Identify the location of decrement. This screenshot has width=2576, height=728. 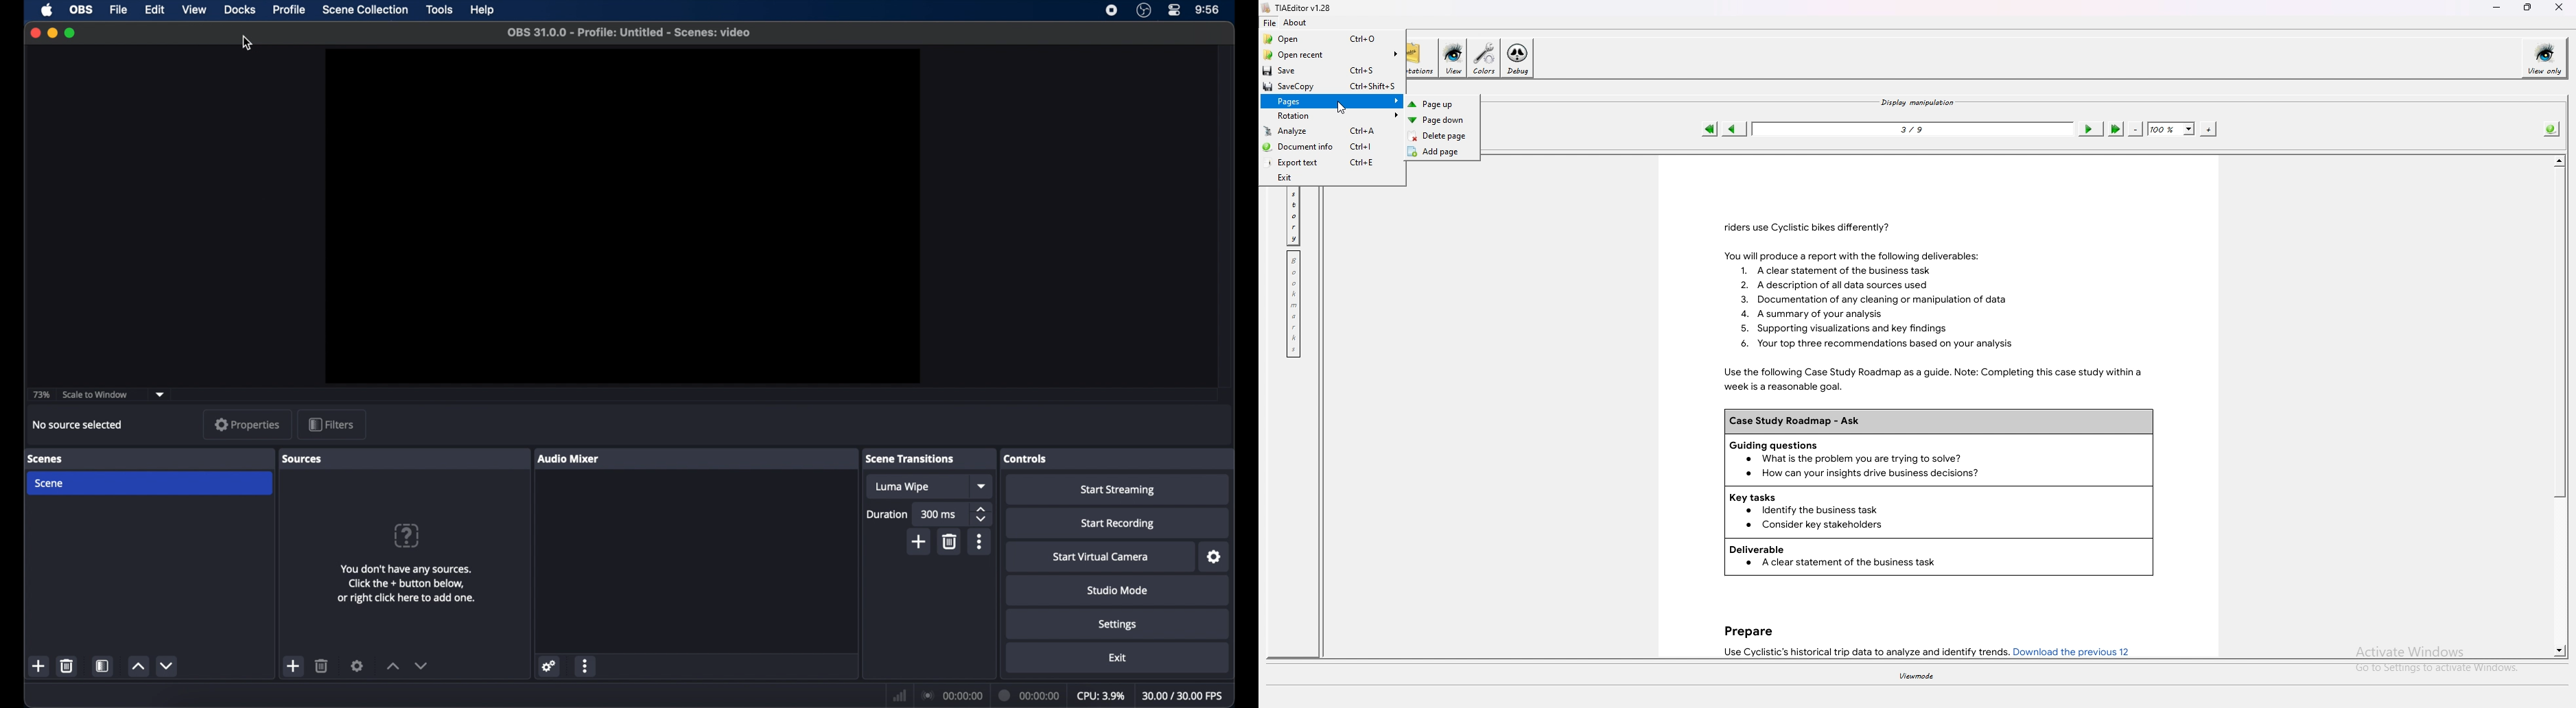
(421, 665).